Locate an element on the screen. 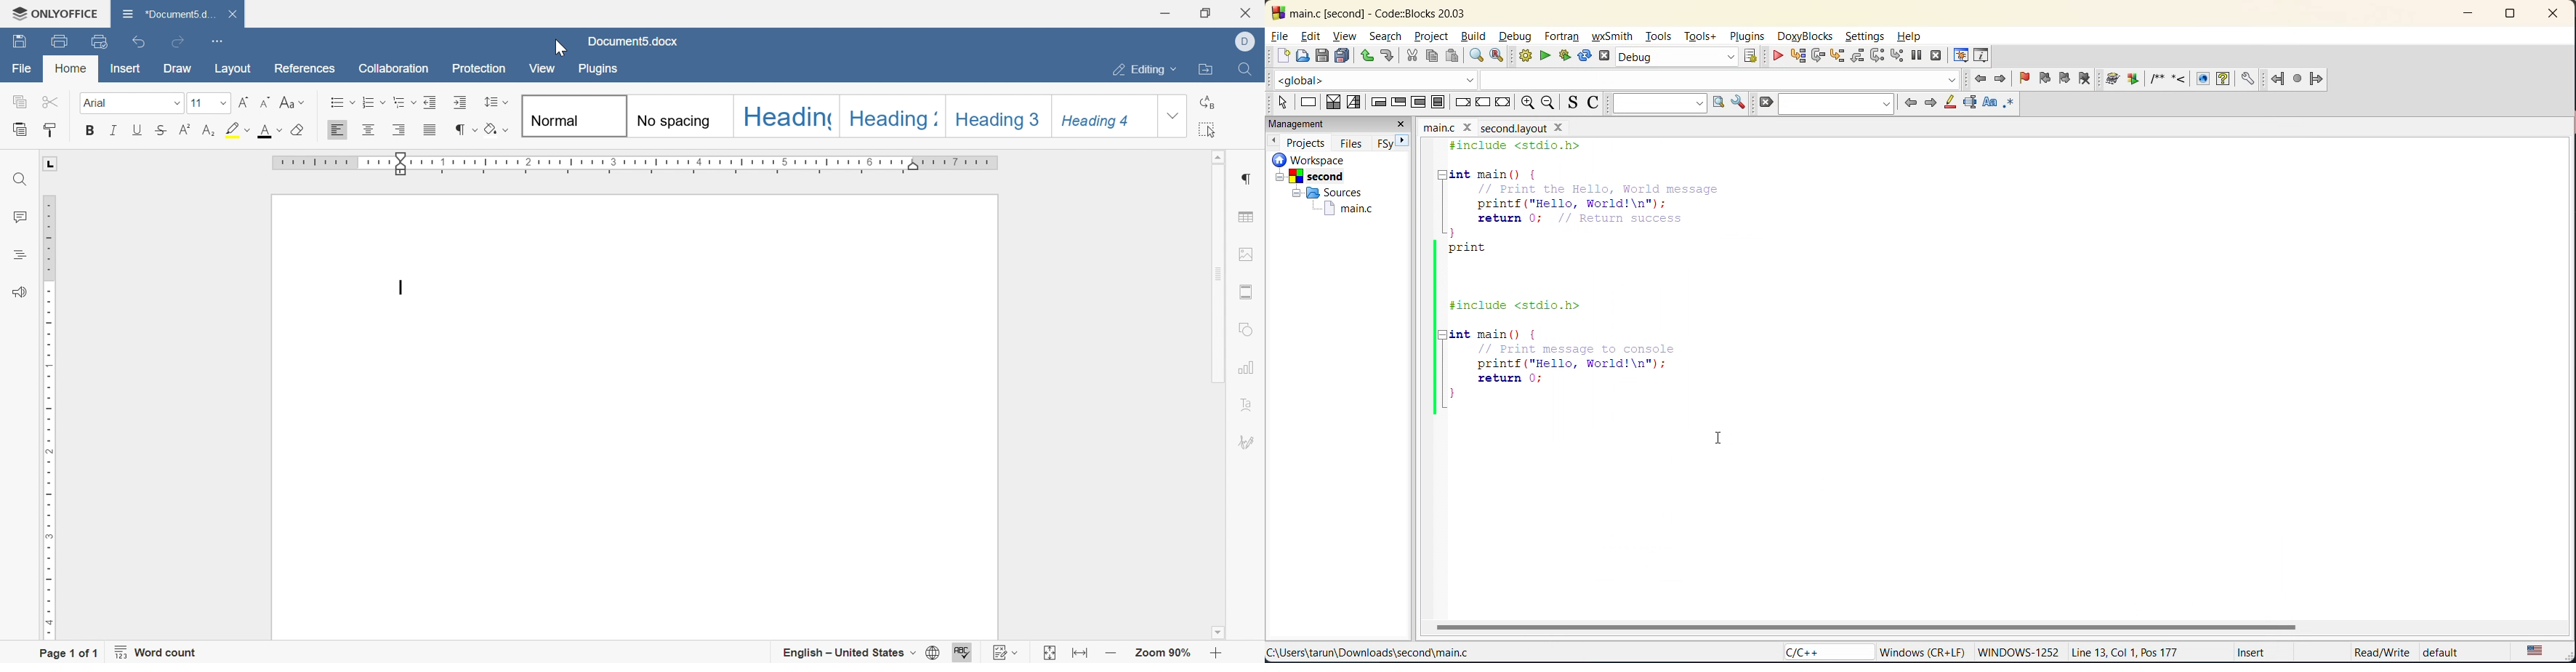  fortran is located at coordinates (1564, 38).